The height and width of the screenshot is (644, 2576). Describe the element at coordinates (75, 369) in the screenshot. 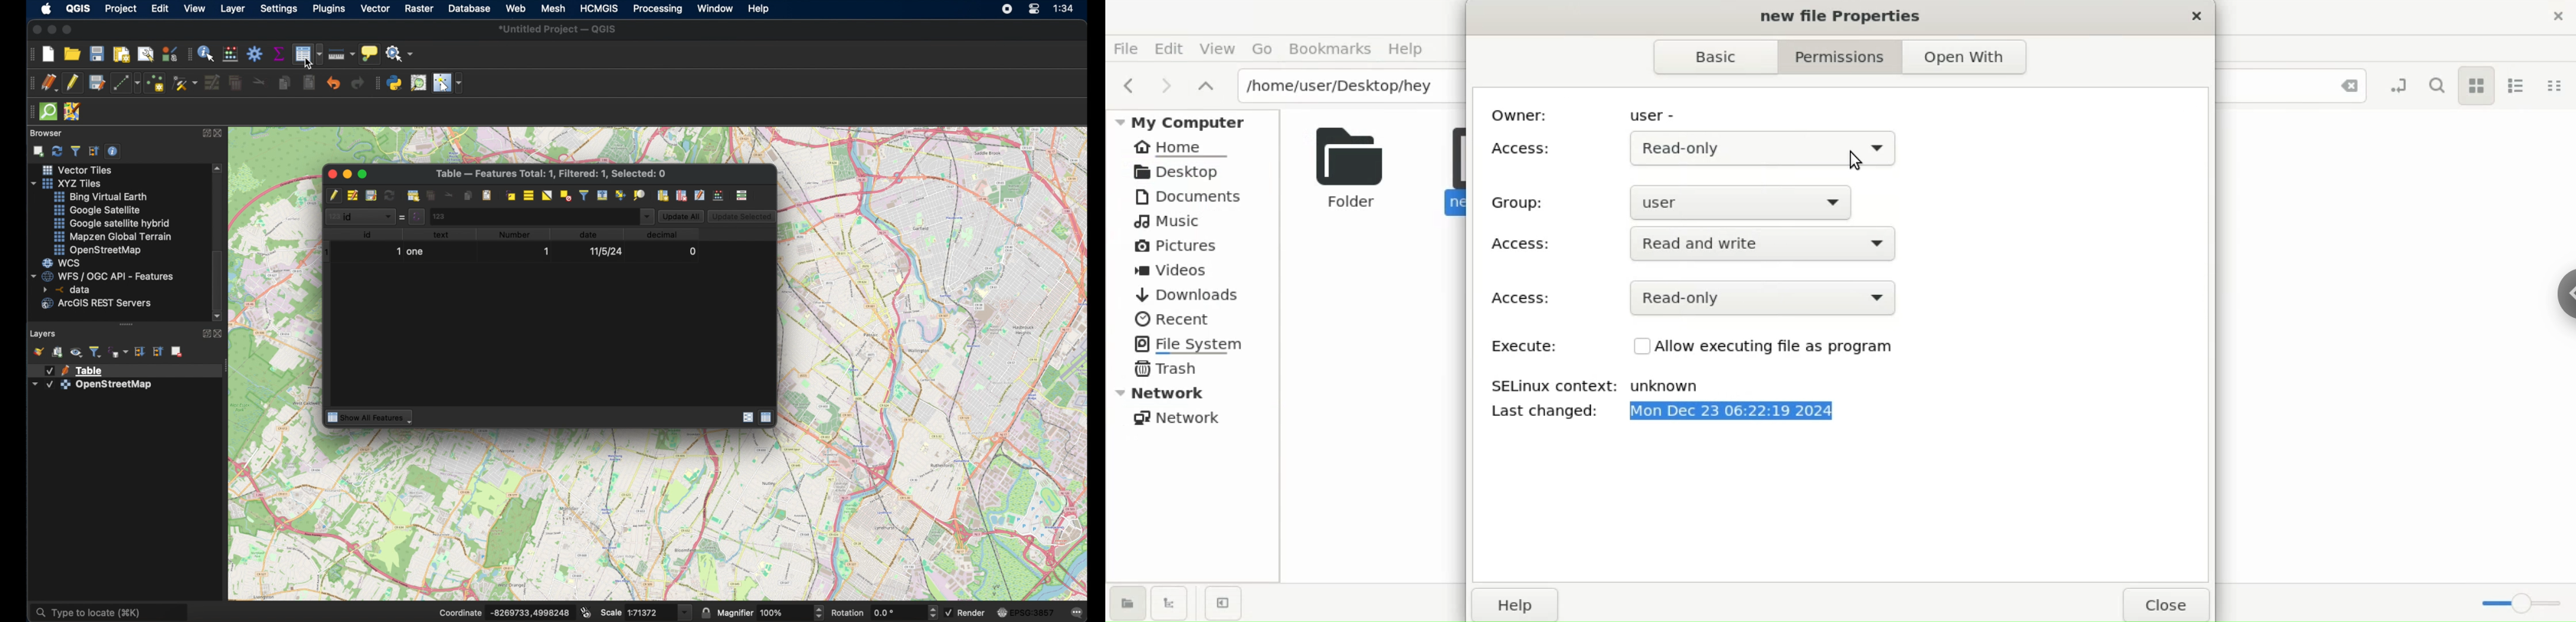

I see `table layer` at that location.